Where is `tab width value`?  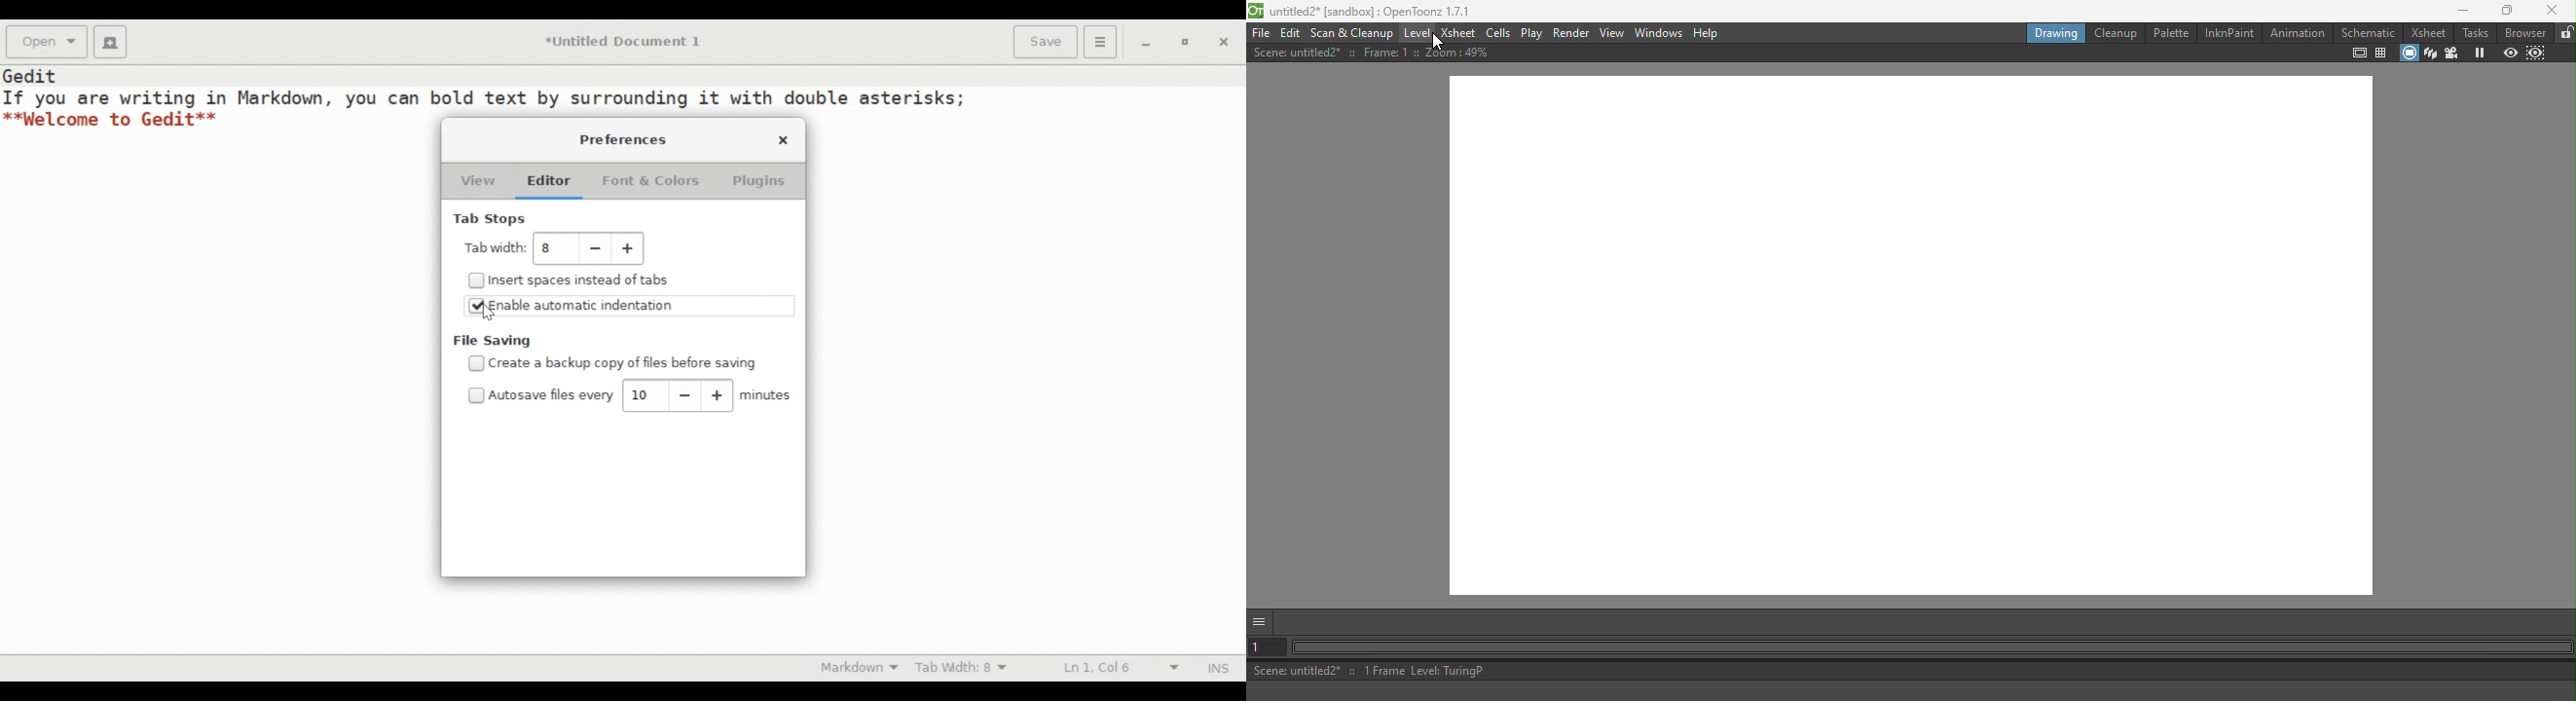
tab width value is located at coordinates (556, 249).